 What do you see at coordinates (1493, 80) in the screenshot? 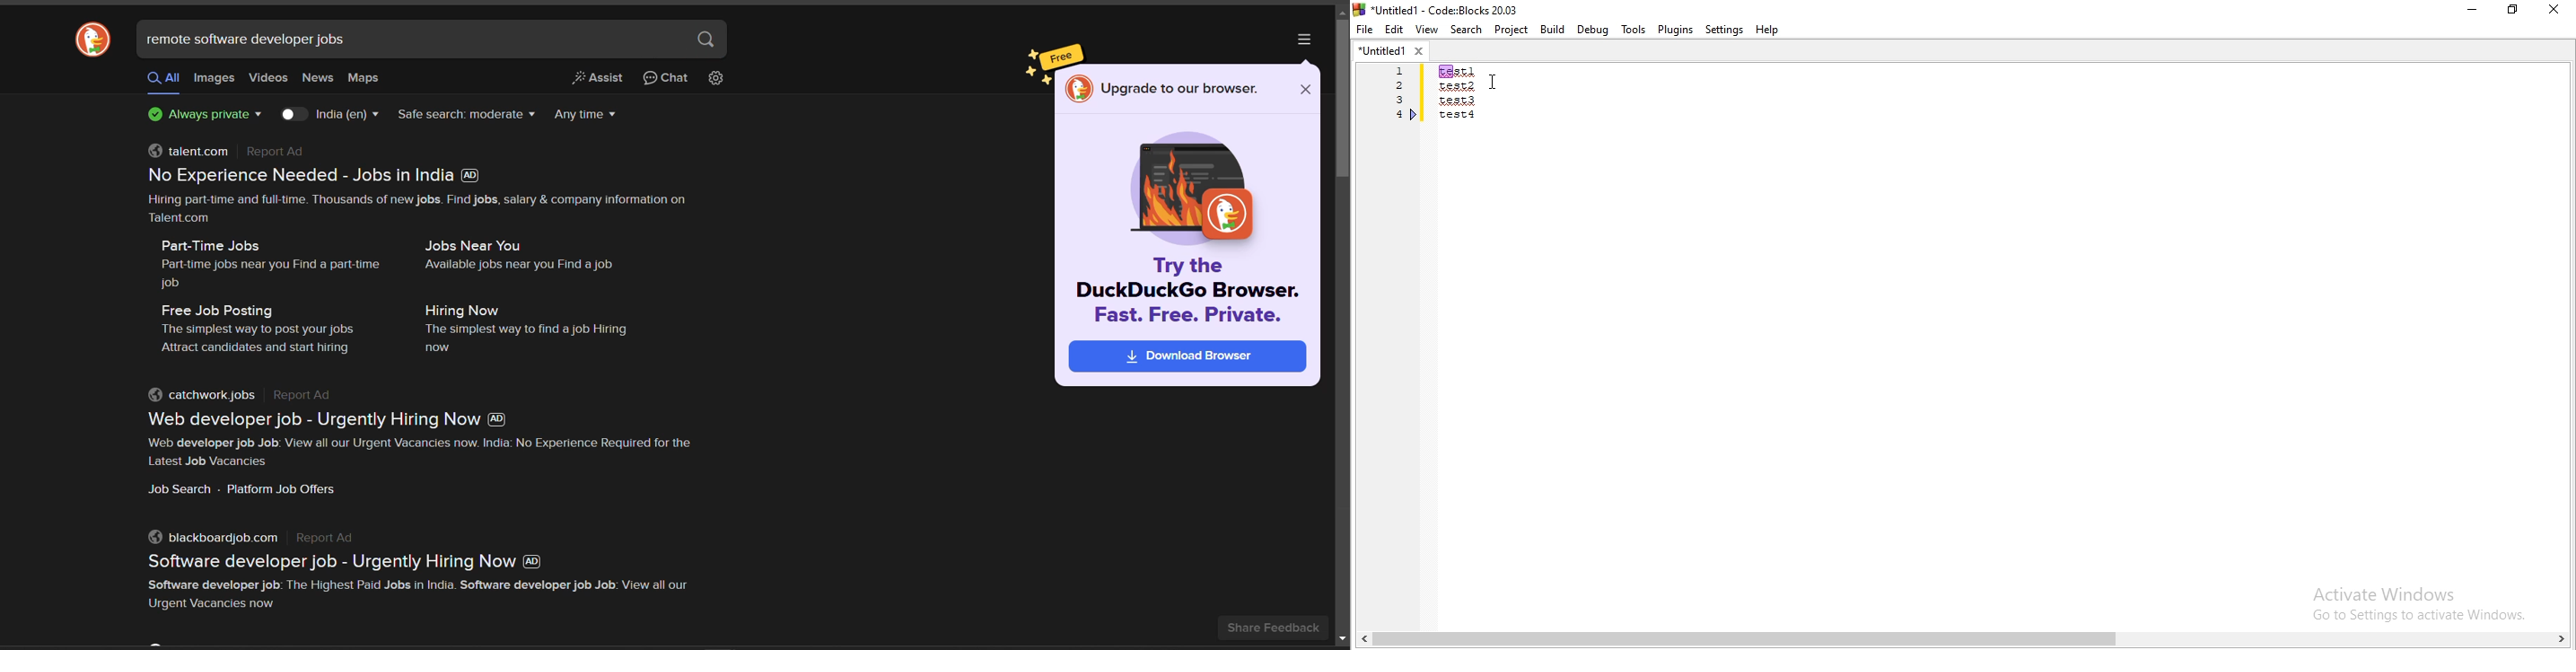
I see `cursor` at bounding box center [1493, 80].